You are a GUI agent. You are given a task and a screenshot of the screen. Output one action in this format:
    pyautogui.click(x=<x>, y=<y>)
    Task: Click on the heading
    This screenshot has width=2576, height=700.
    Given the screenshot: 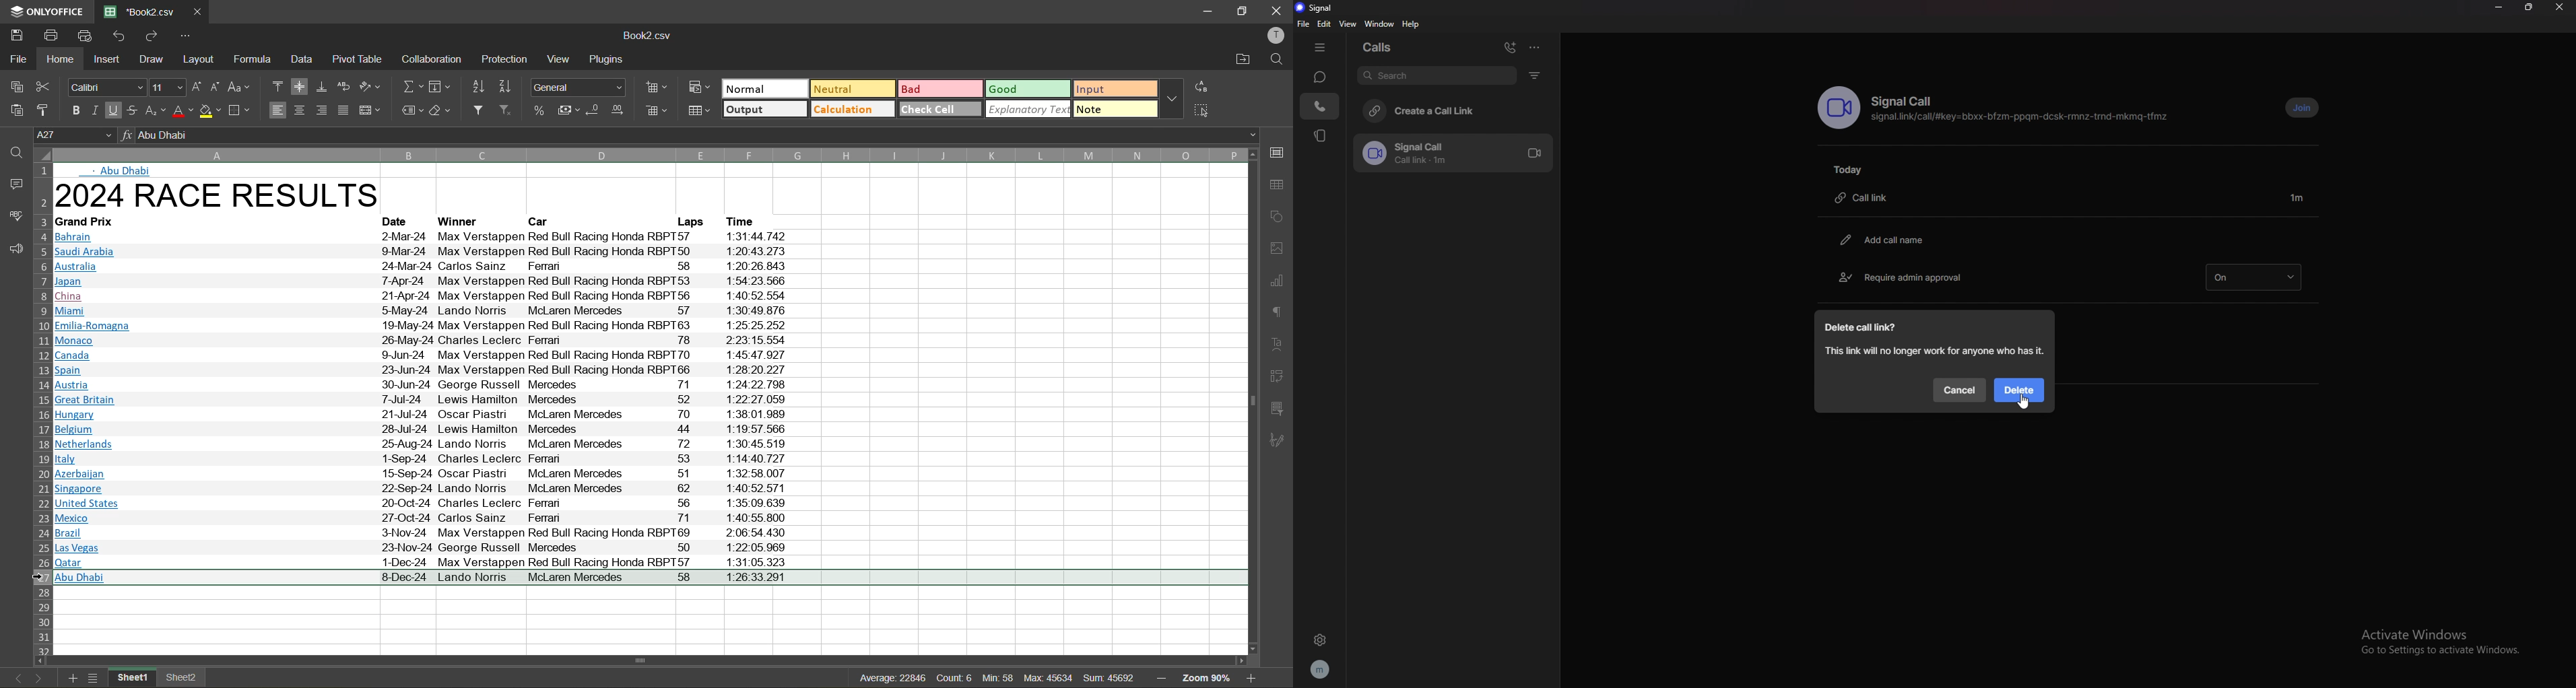 What is the action you would take?
    pyautogui.click(x=225, y=197)
    